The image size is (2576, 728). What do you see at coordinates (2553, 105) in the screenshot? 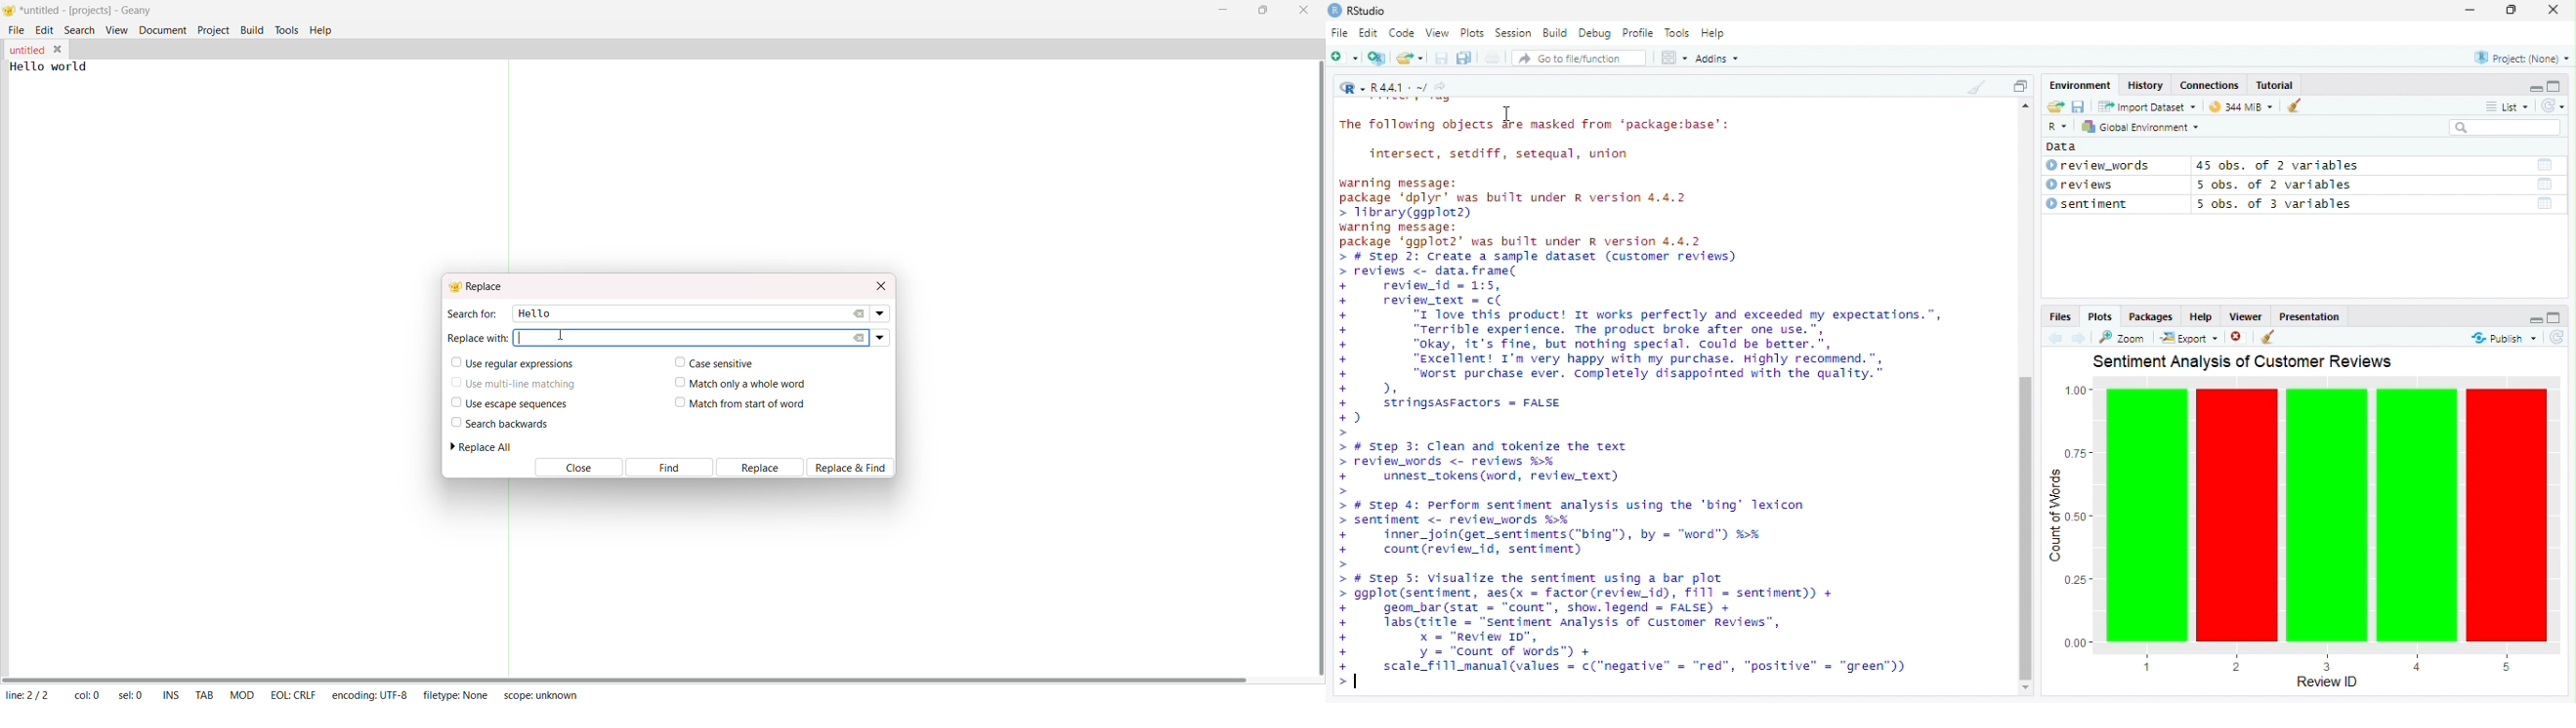
I see `Refresh ` at bounding box center [2553, 105].